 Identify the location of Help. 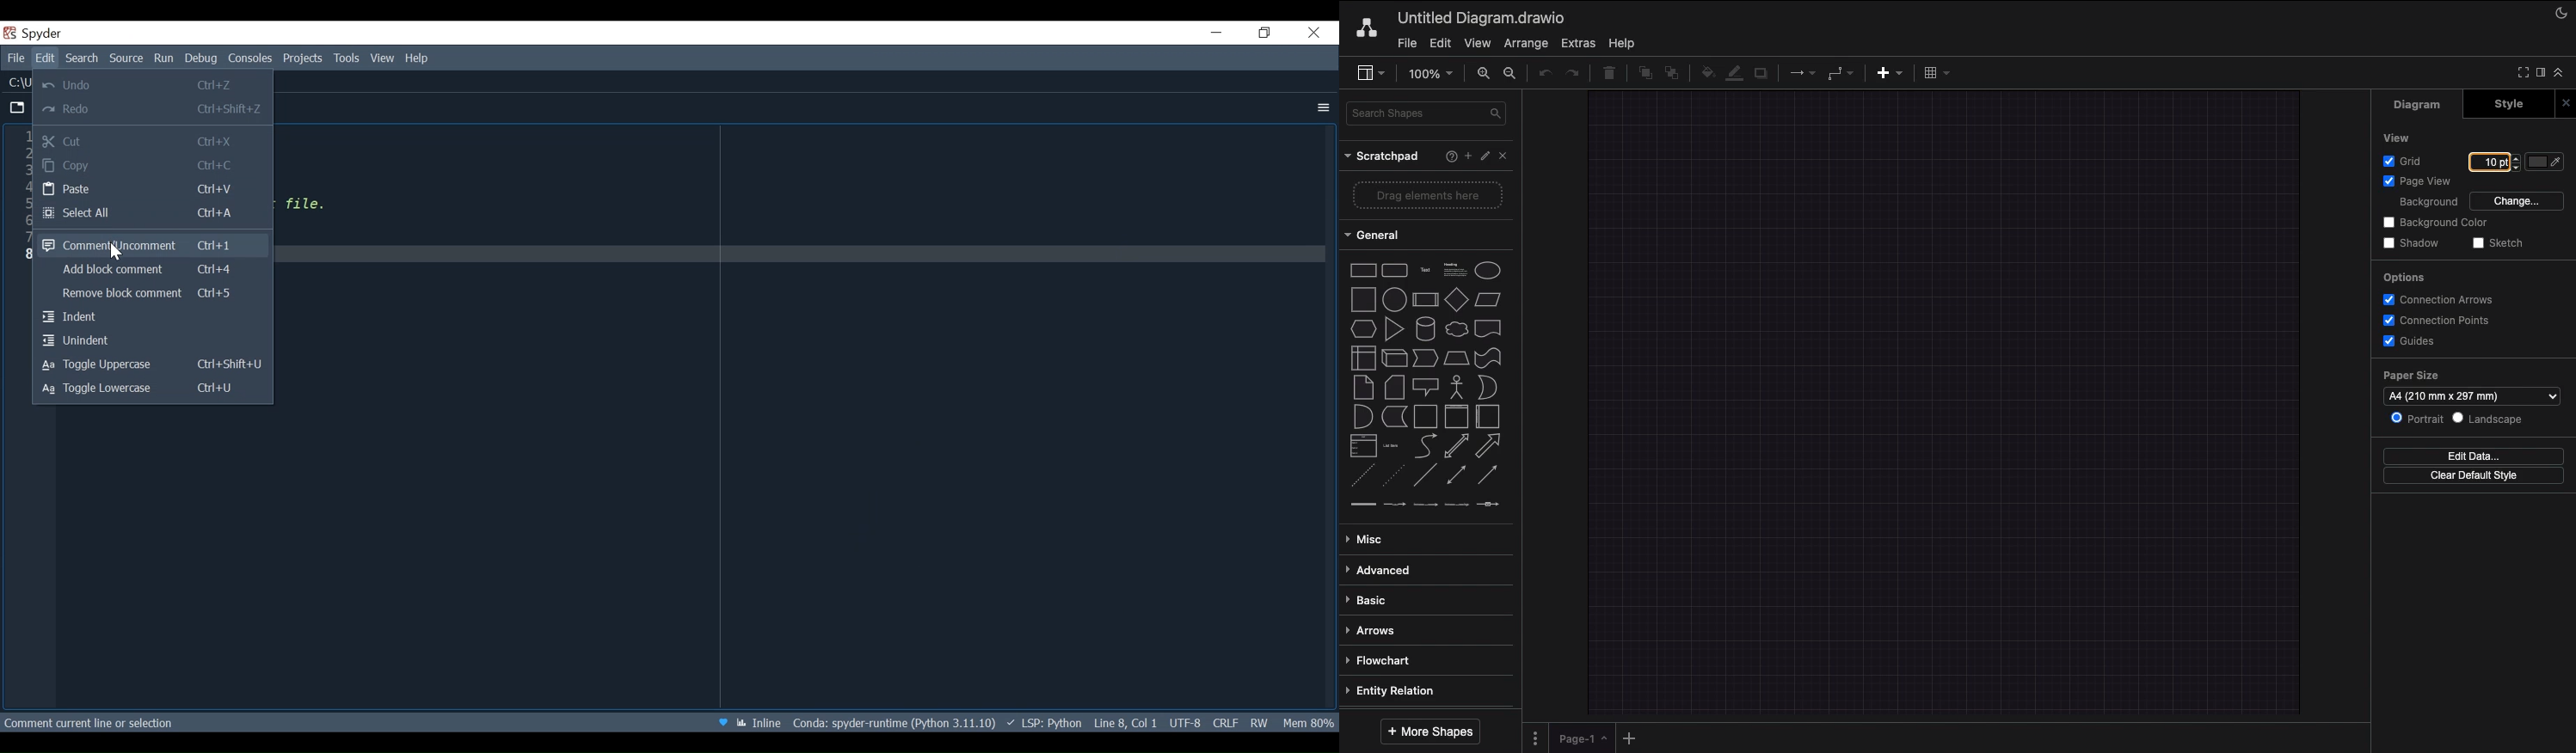
(1442, 156).